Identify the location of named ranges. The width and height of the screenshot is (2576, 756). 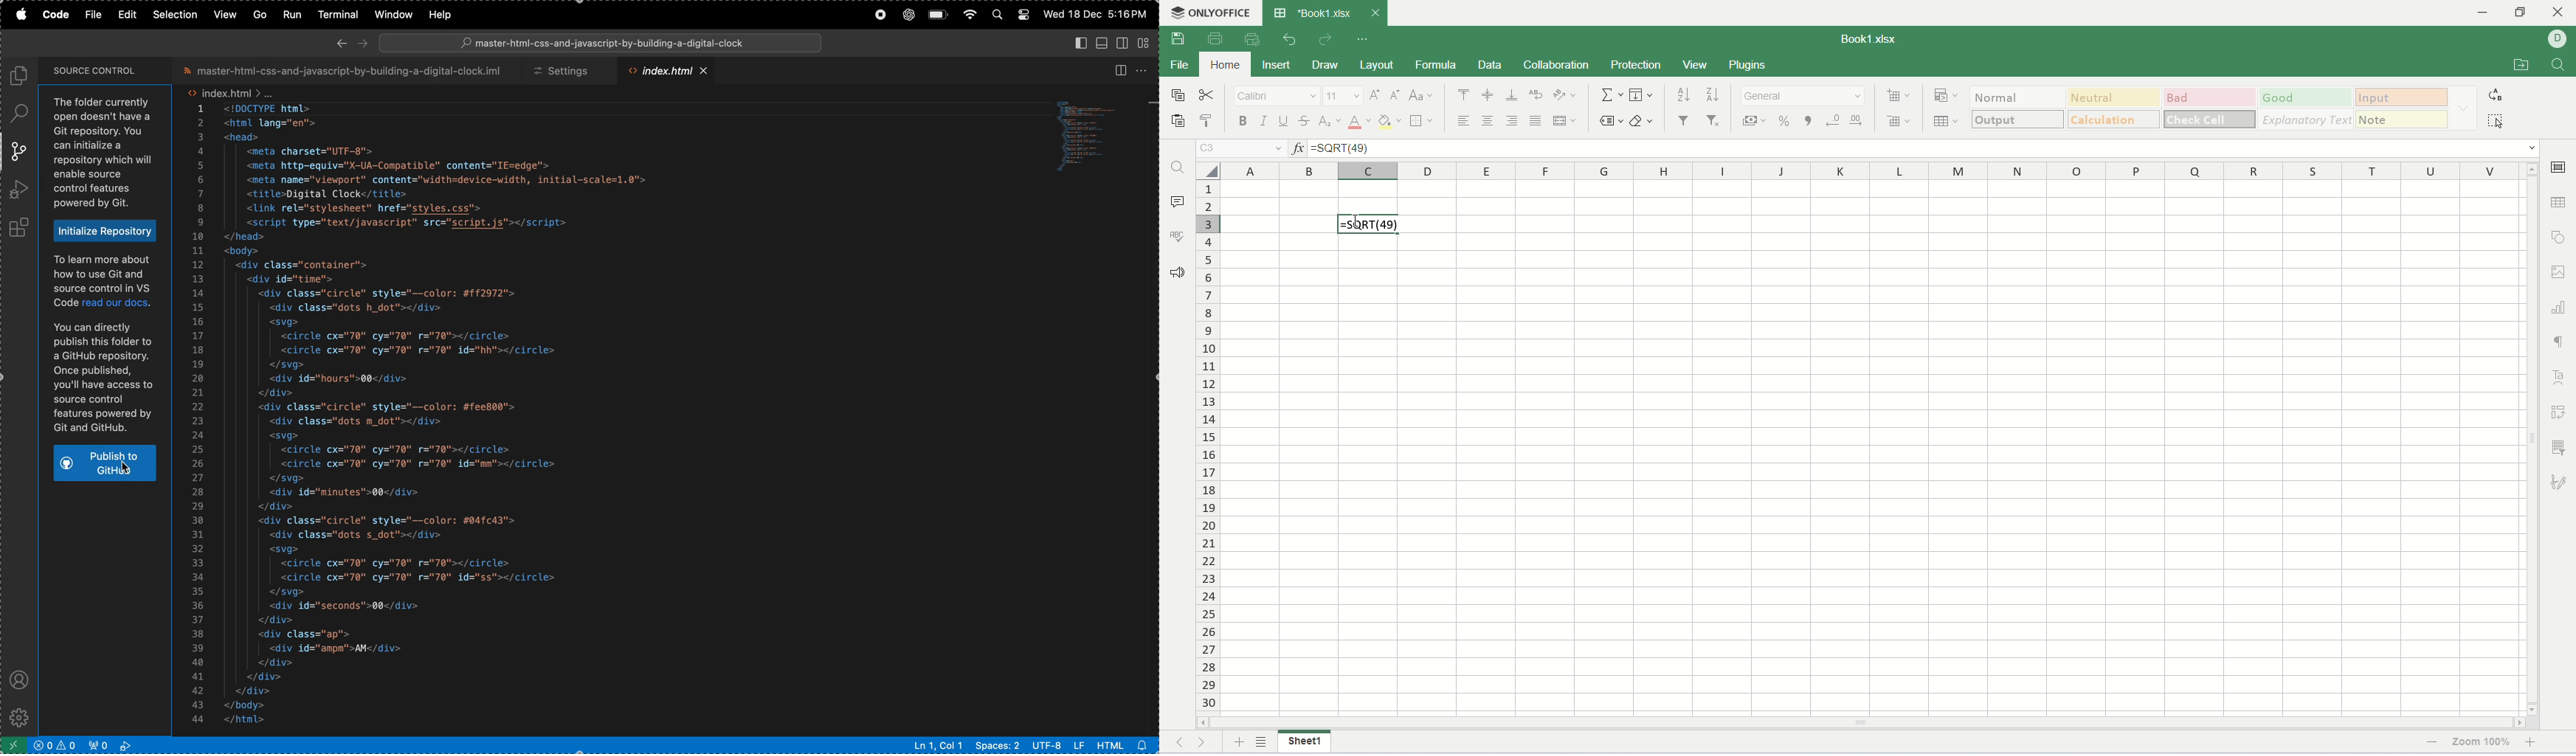
(1612, 122).